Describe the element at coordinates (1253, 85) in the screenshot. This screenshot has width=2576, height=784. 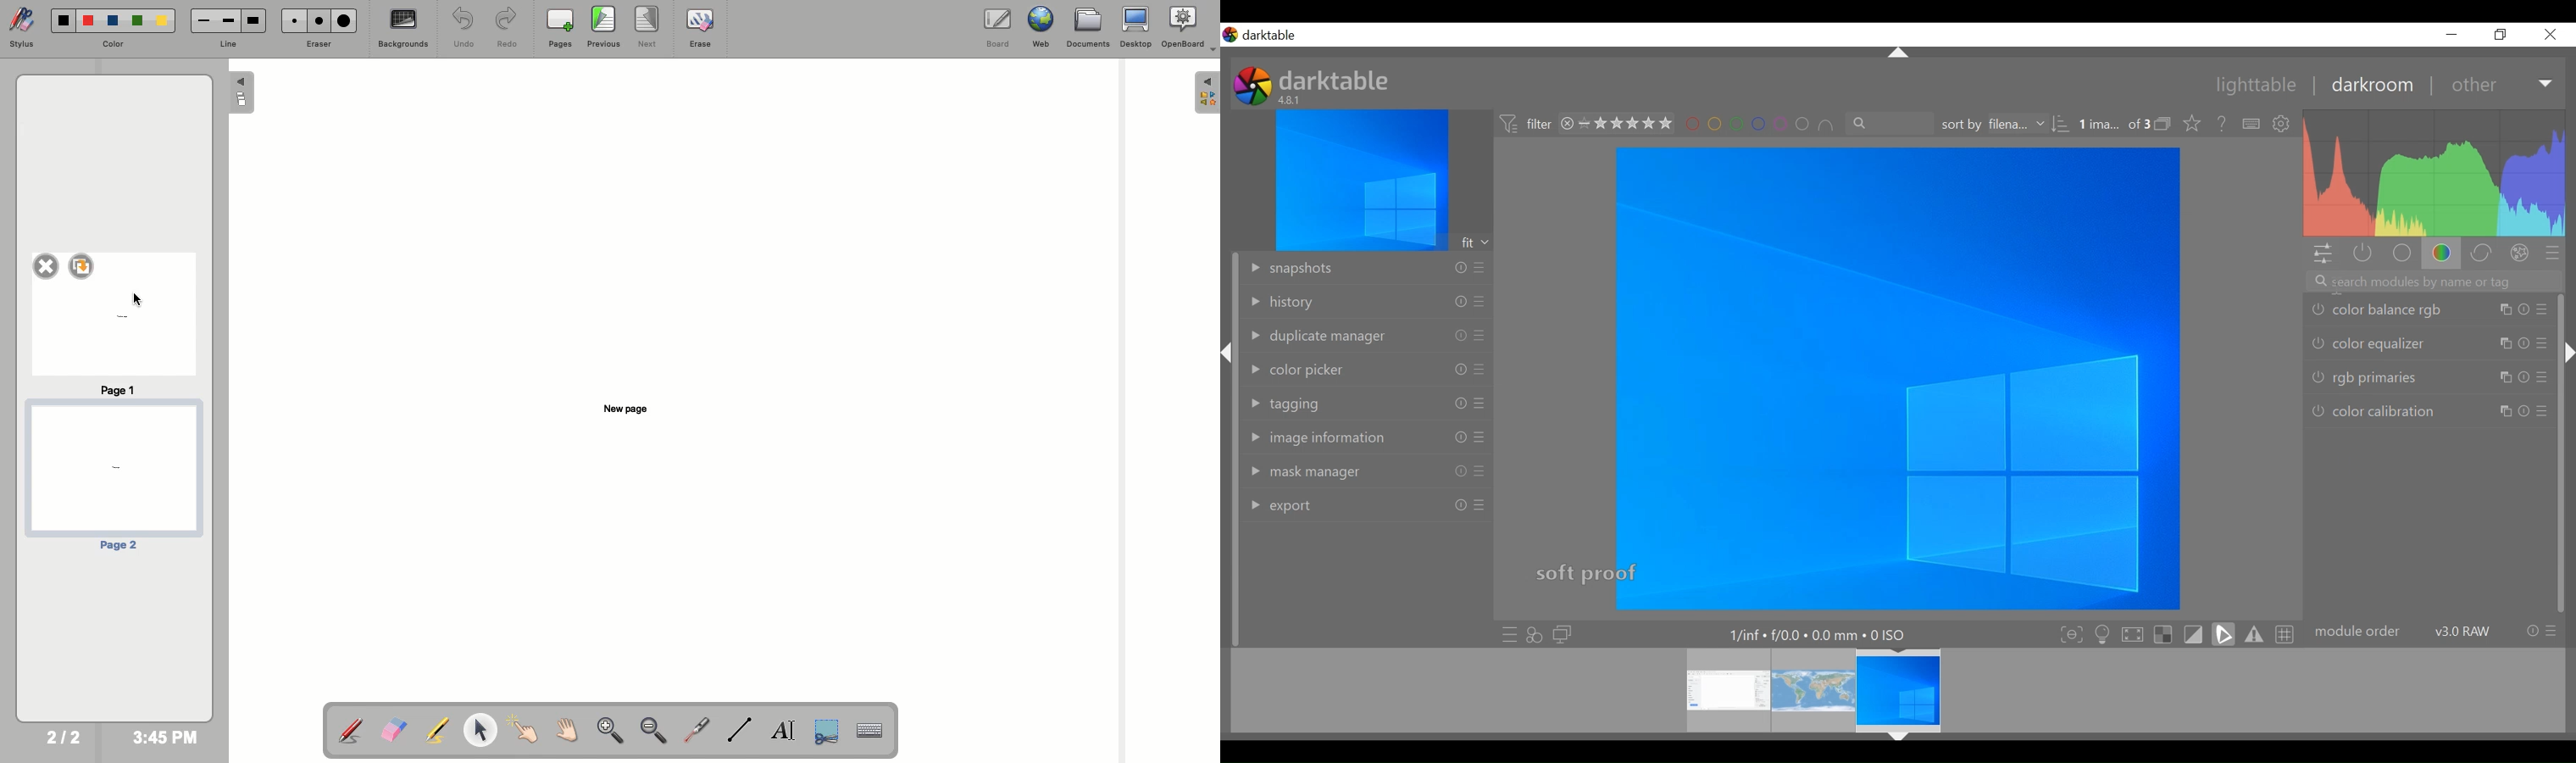
I see `logo` at that location.